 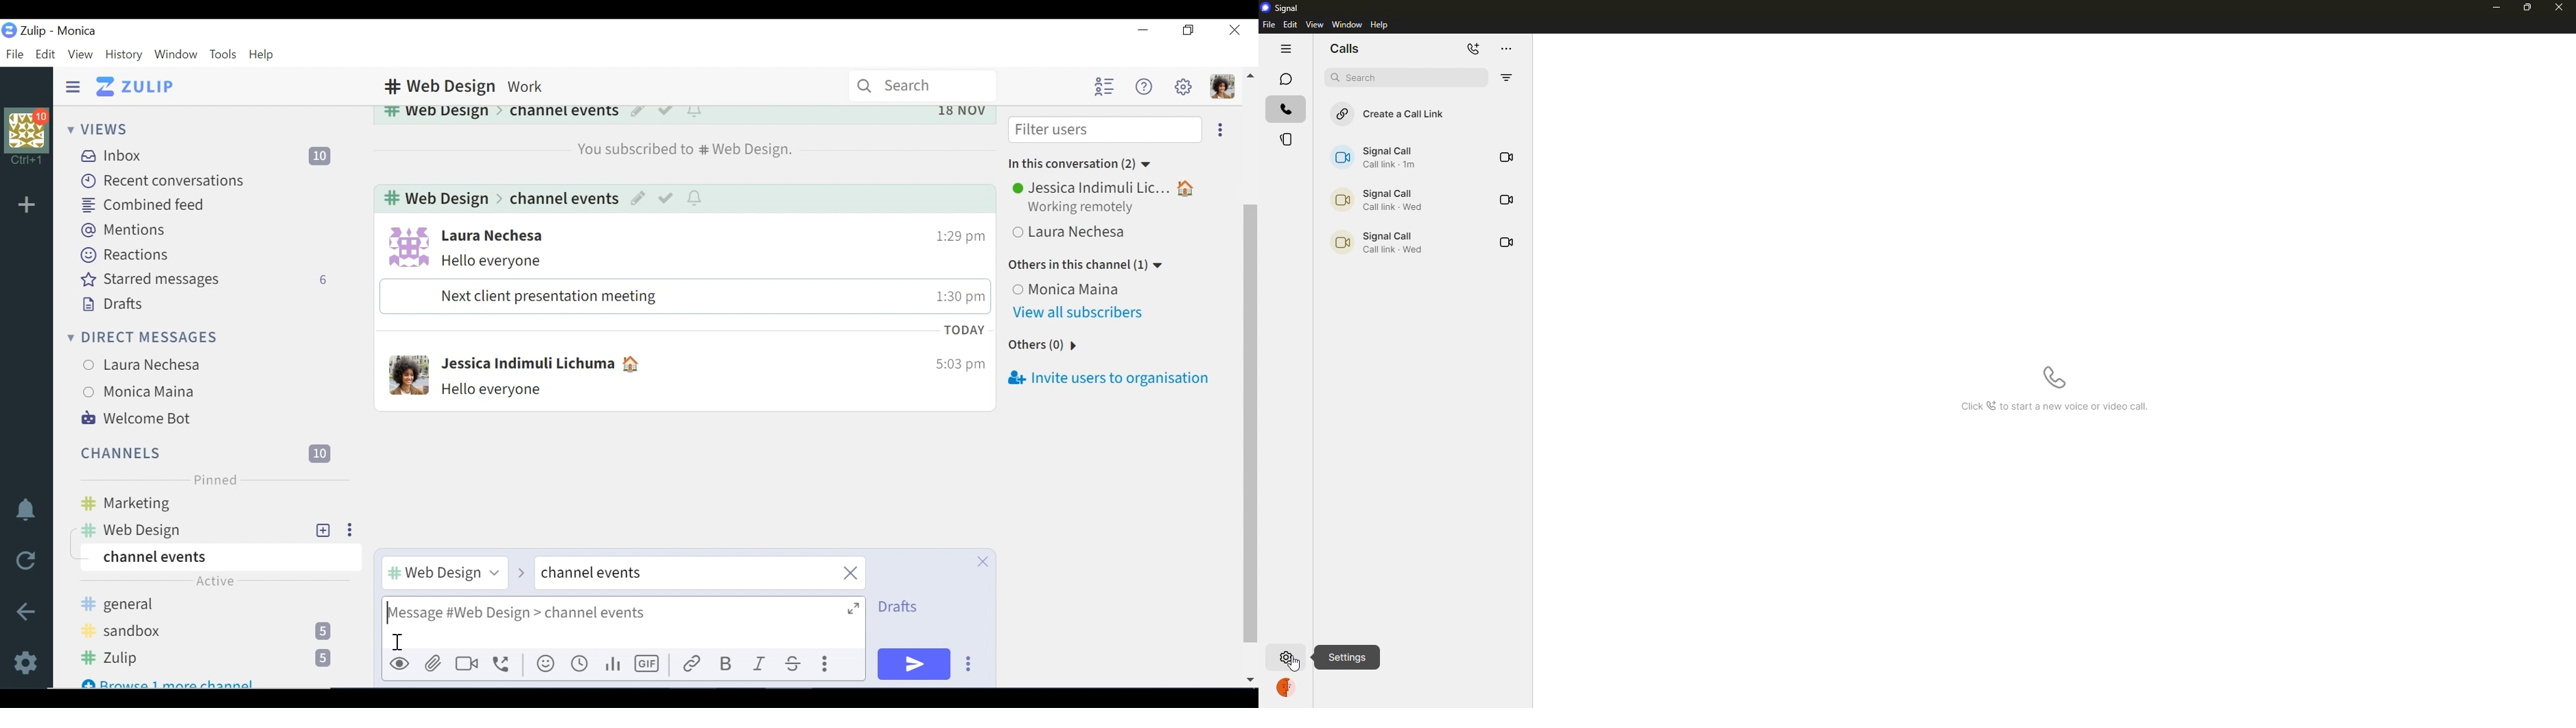 I want to click on sandbox Channel, so click(x=212, y=633).